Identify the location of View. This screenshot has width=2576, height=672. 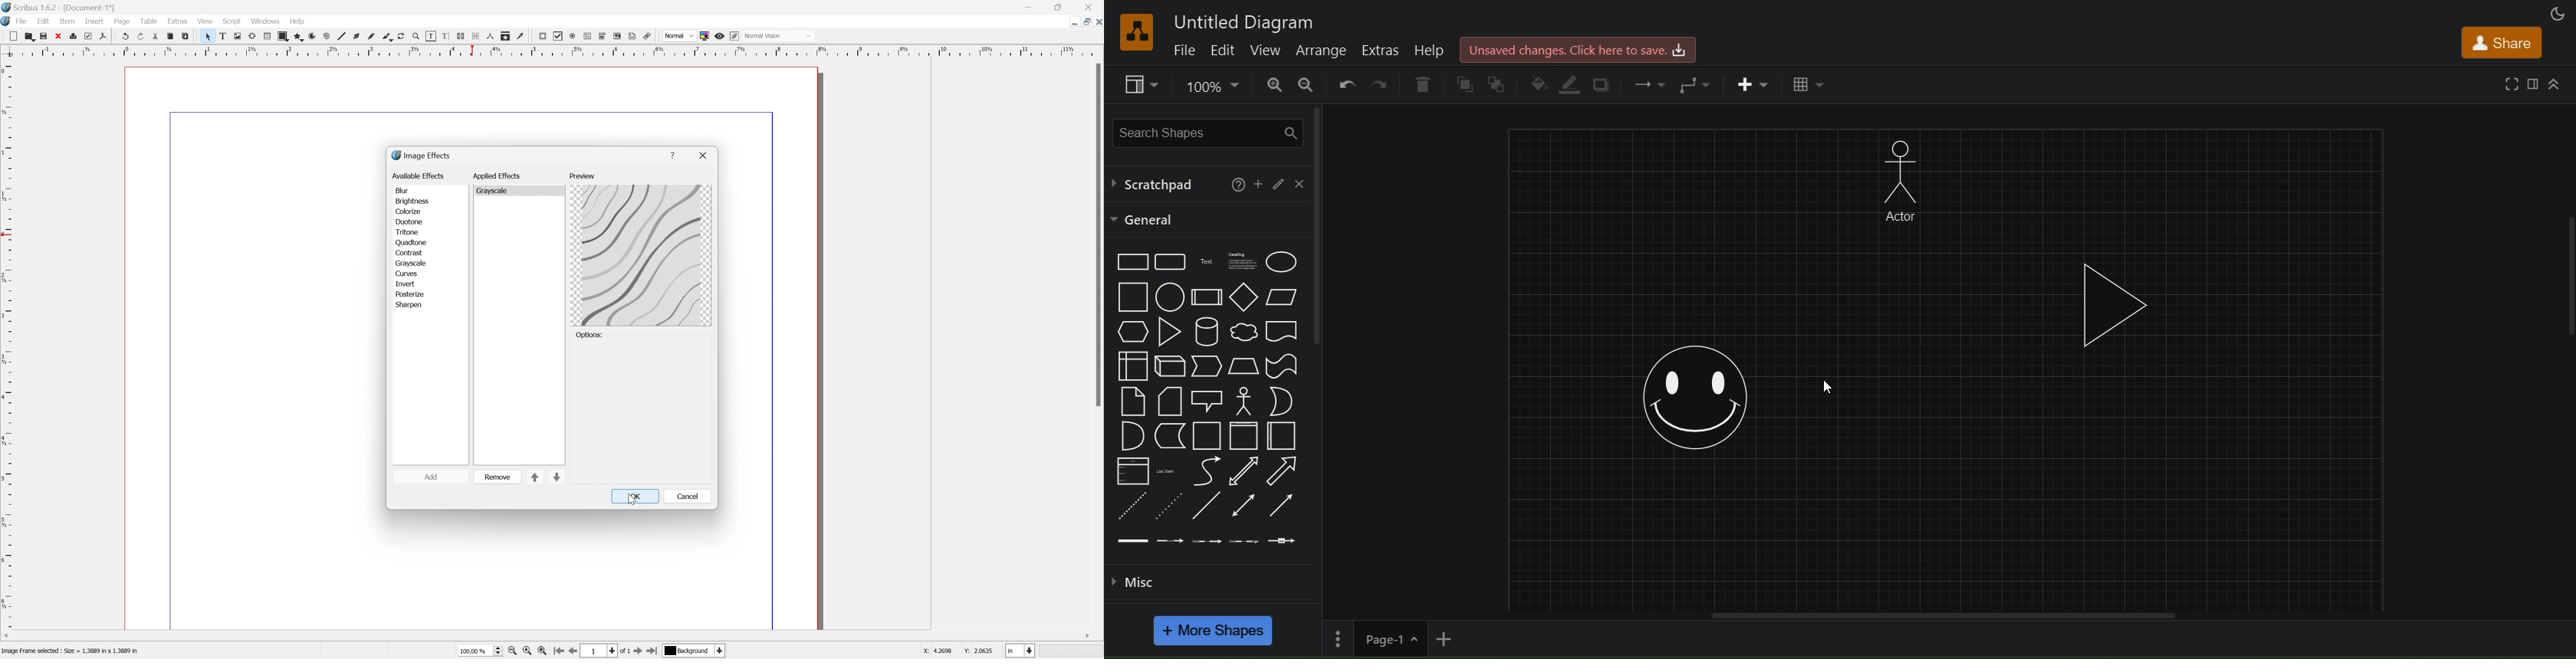
(204, 22).